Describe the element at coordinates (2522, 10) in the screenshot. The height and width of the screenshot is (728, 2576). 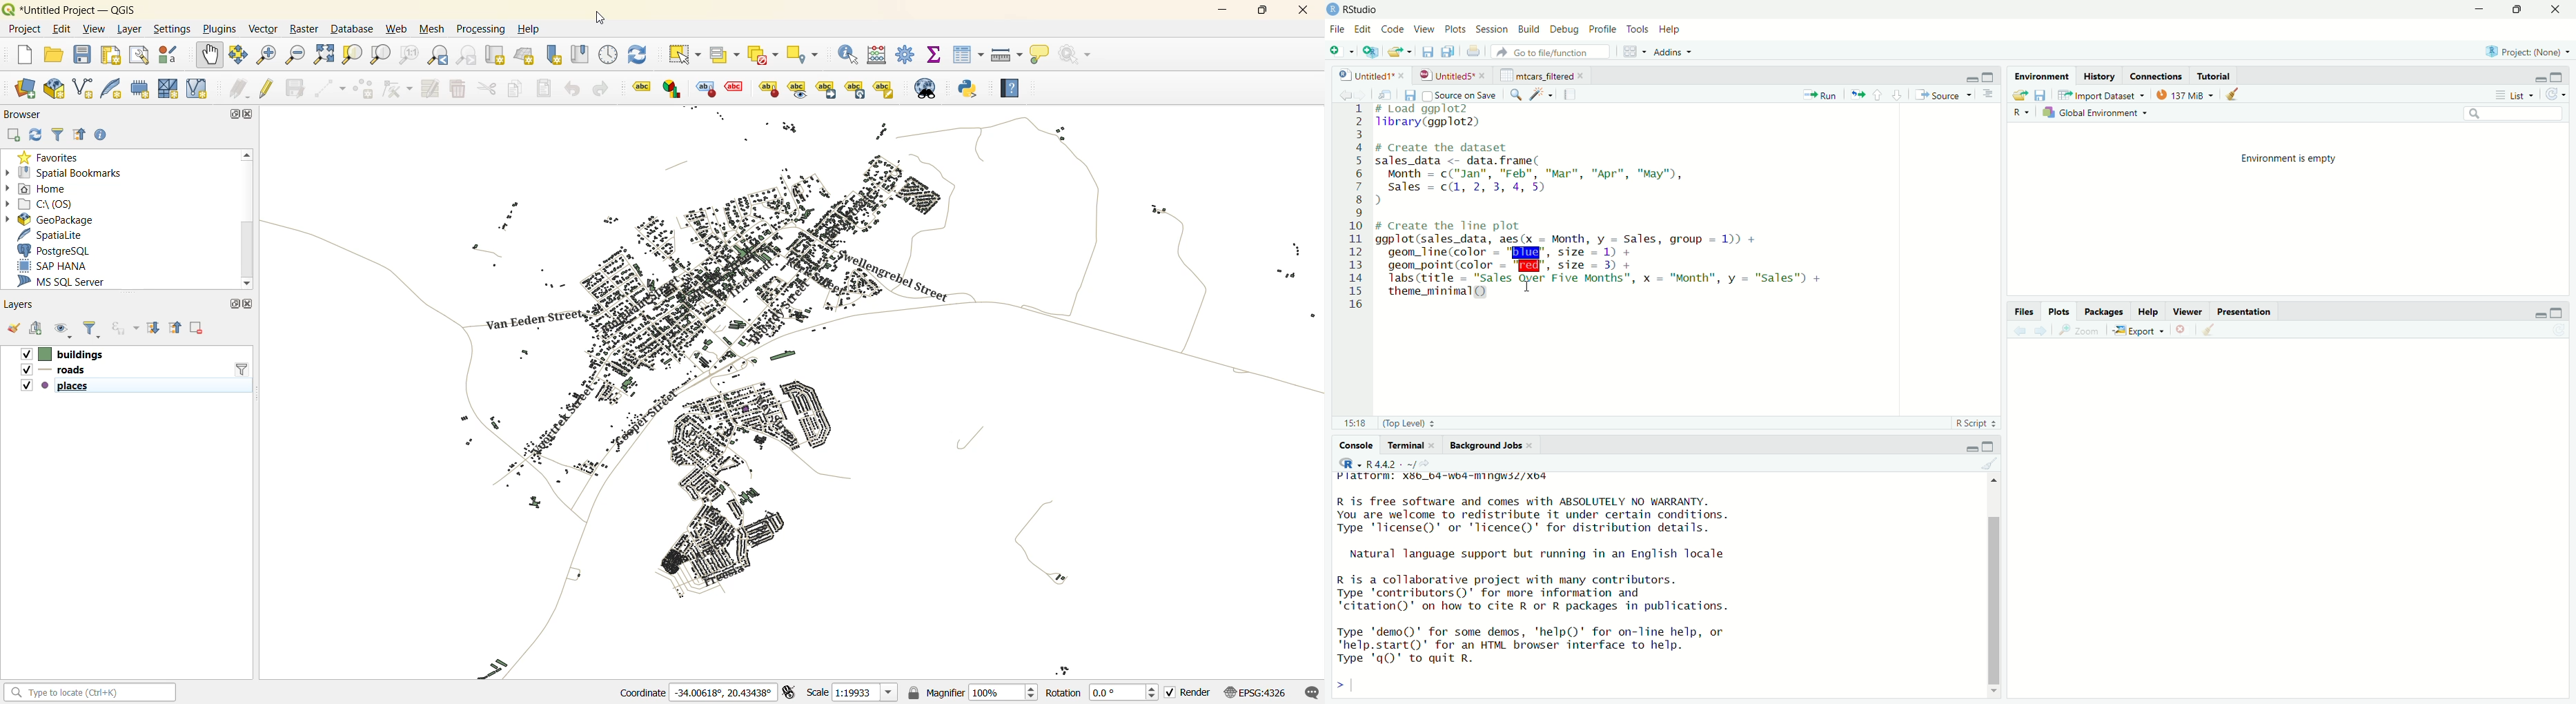
I see `maximize` at that location.